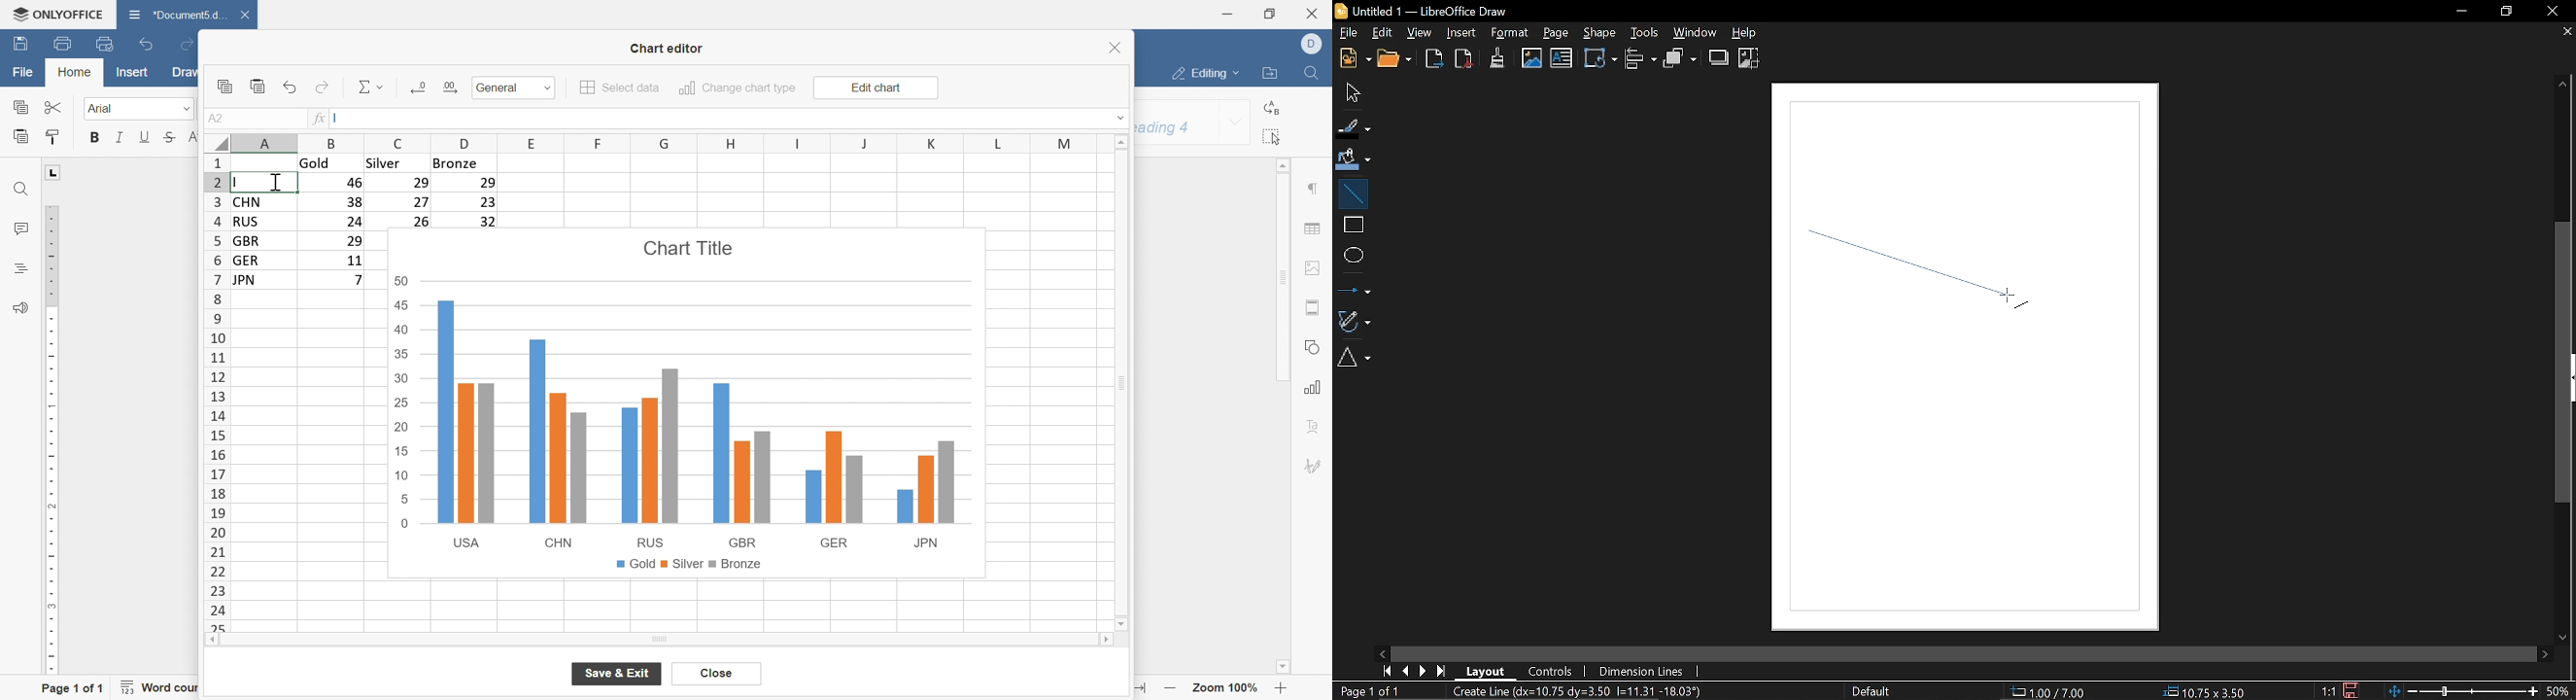 This screenshot has height=700, width=2576. I want to click on Dell, so click(1314, 43).